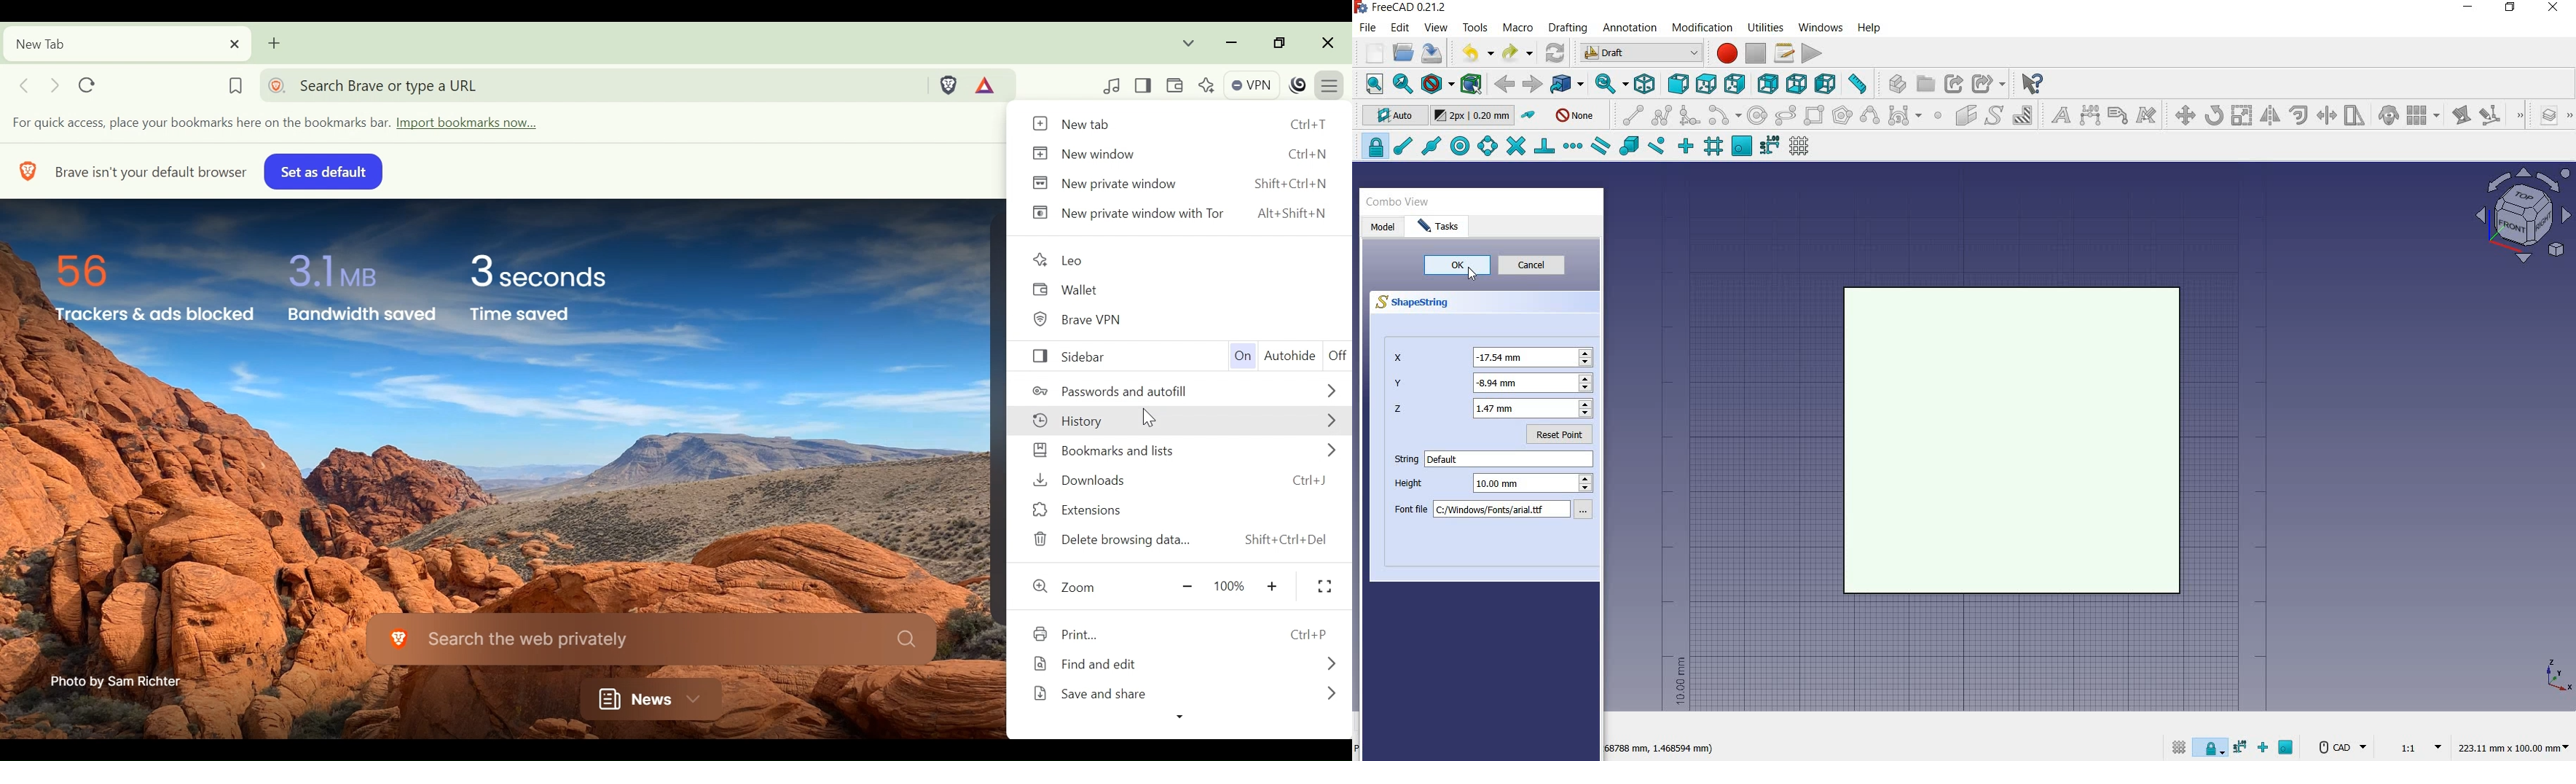  Describe the element at coordinates (1403, 461) in the screenshot. I see `string` at that location.